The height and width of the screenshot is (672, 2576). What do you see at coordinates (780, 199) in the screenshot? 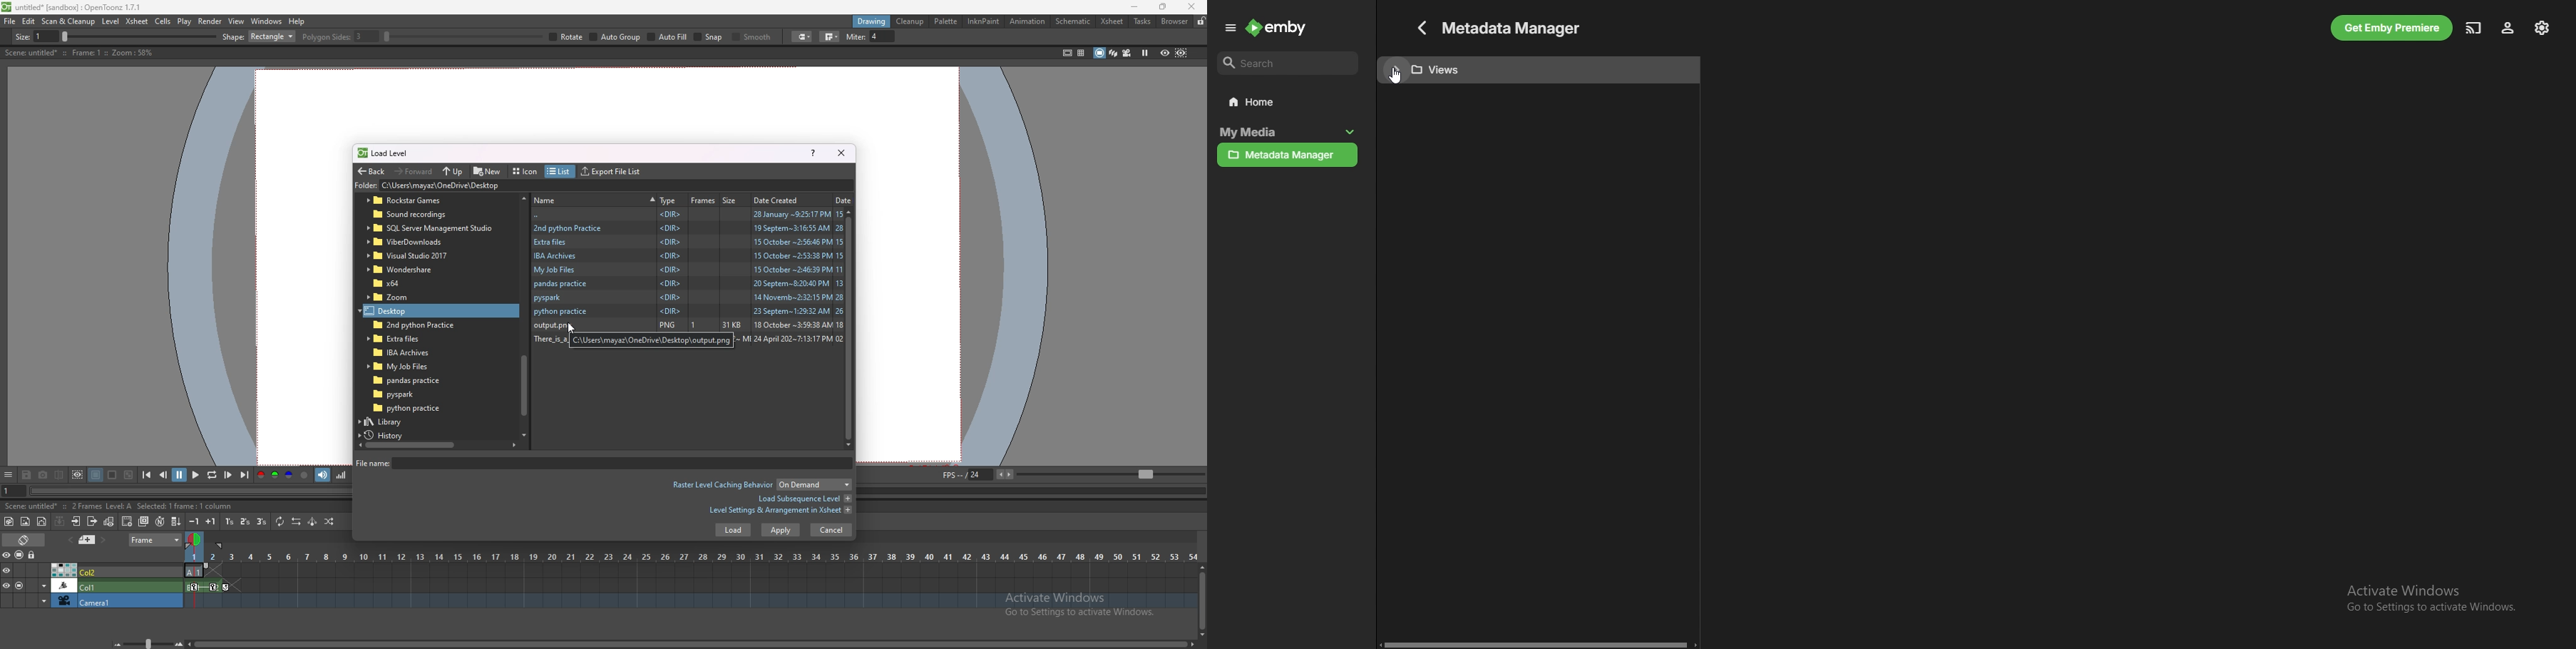
I see `date created` at bounding box center [780, 199].